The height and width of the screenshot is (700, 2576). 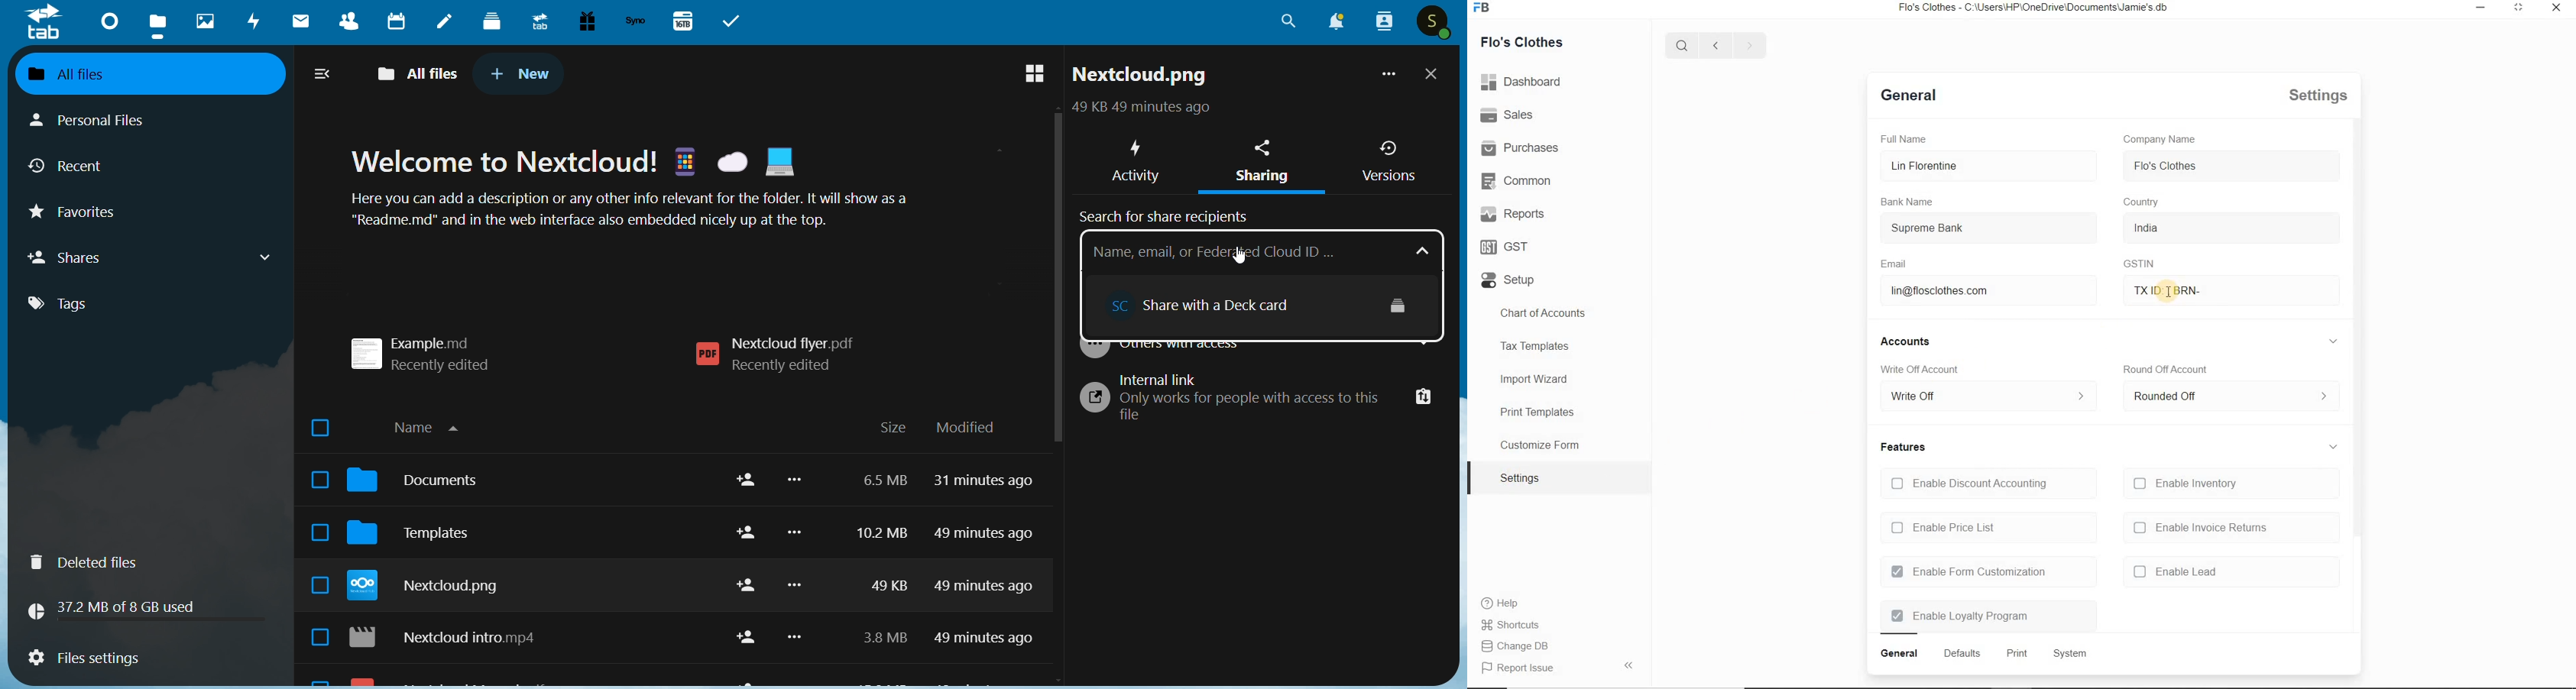 What do you see at coordinates (2168, 291) in the screenshot?
I see `mouse pointer` at bounding box center [2168, 291].